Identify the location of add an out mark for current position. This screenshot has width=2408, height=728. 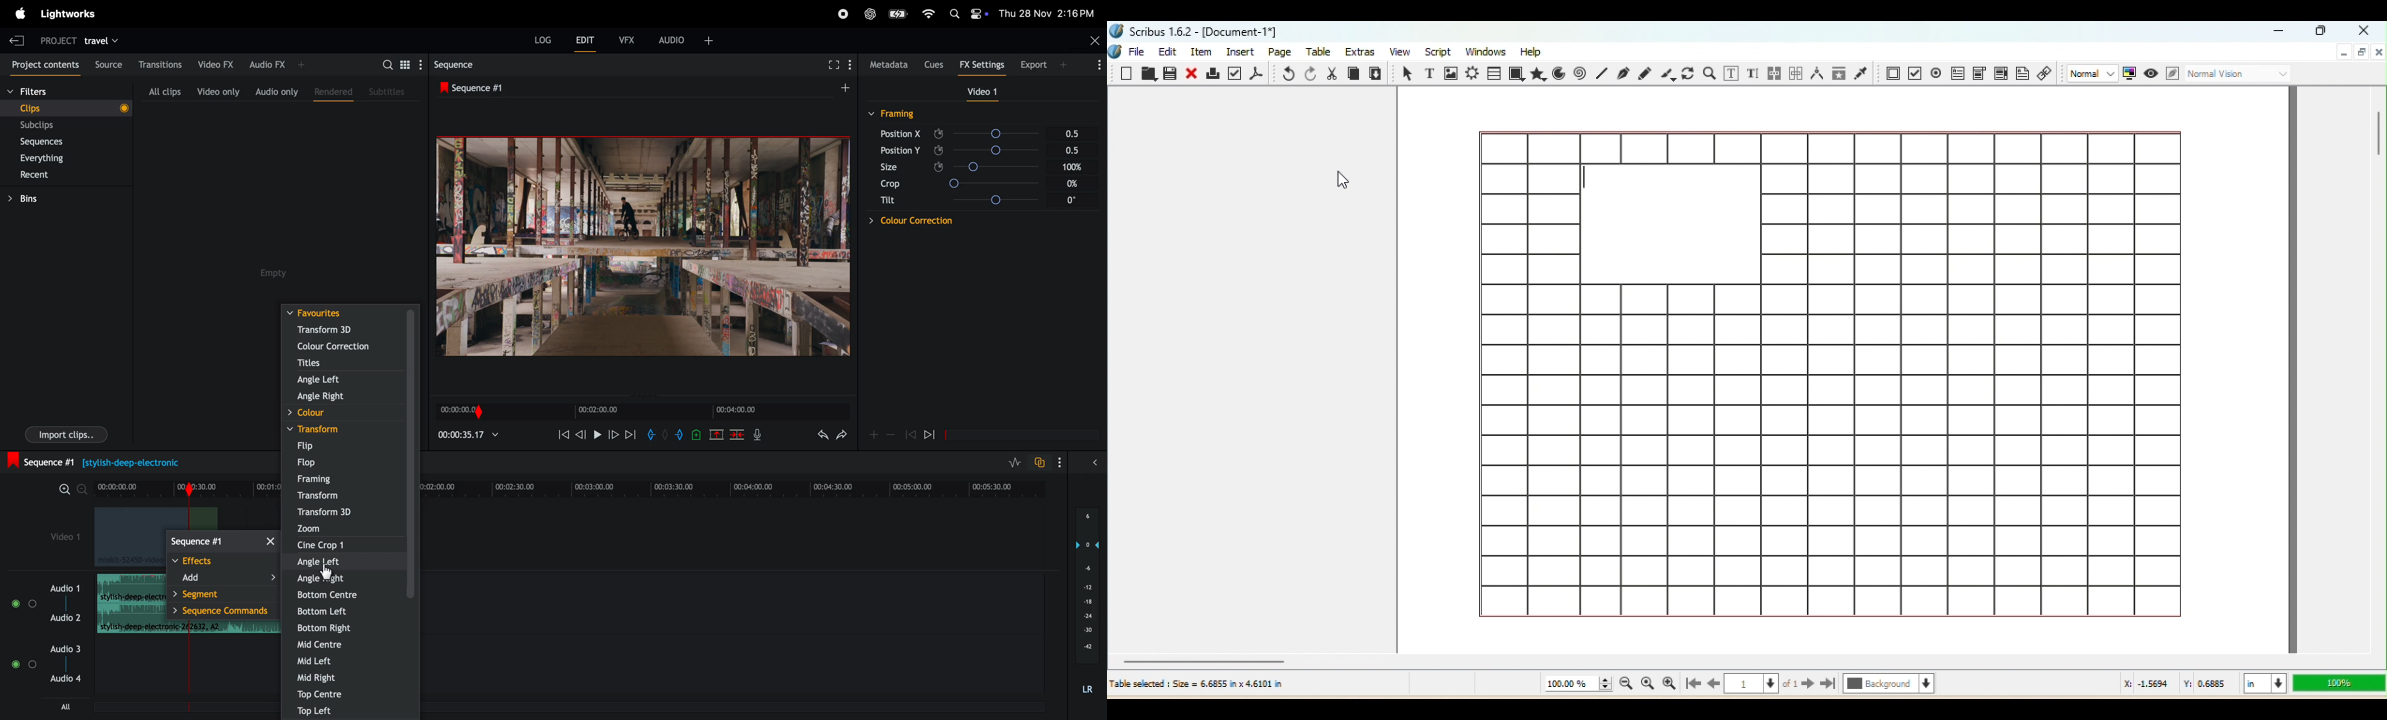
(681, 435).